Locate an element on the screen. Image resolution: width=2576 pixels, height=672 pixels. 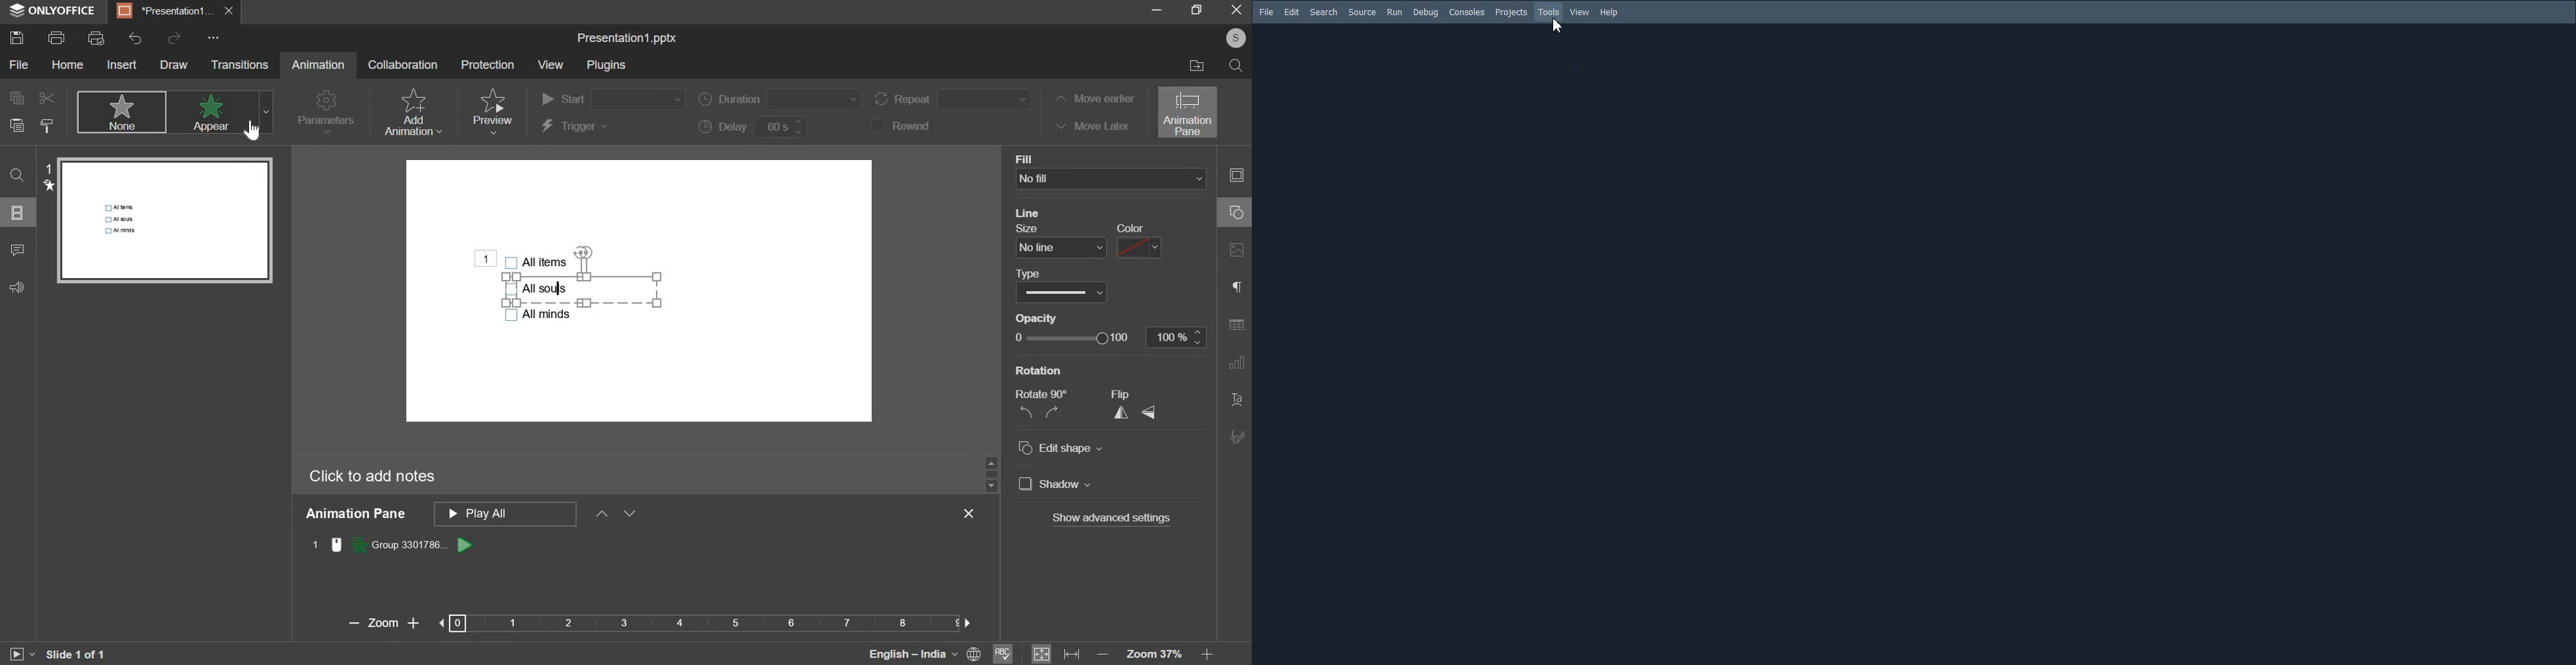
Consoles is located at coordinates (1467, 13).